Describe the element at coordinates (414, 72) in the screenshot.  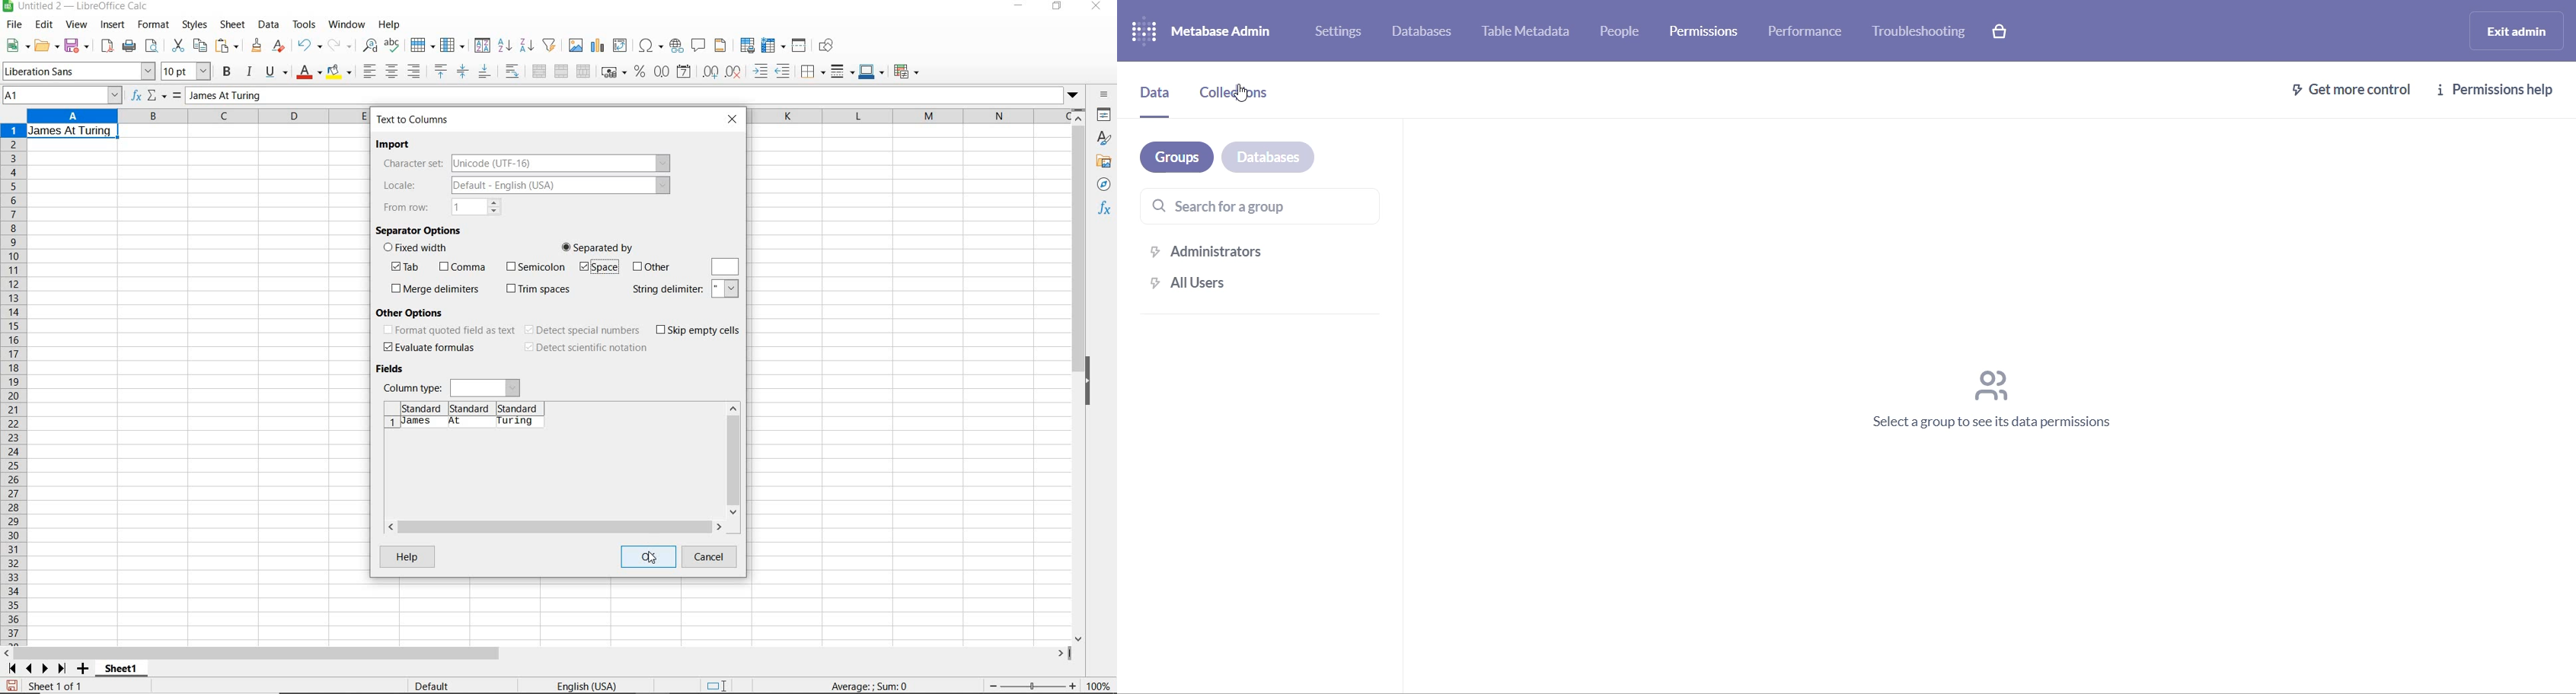
I see `align right` at that location.